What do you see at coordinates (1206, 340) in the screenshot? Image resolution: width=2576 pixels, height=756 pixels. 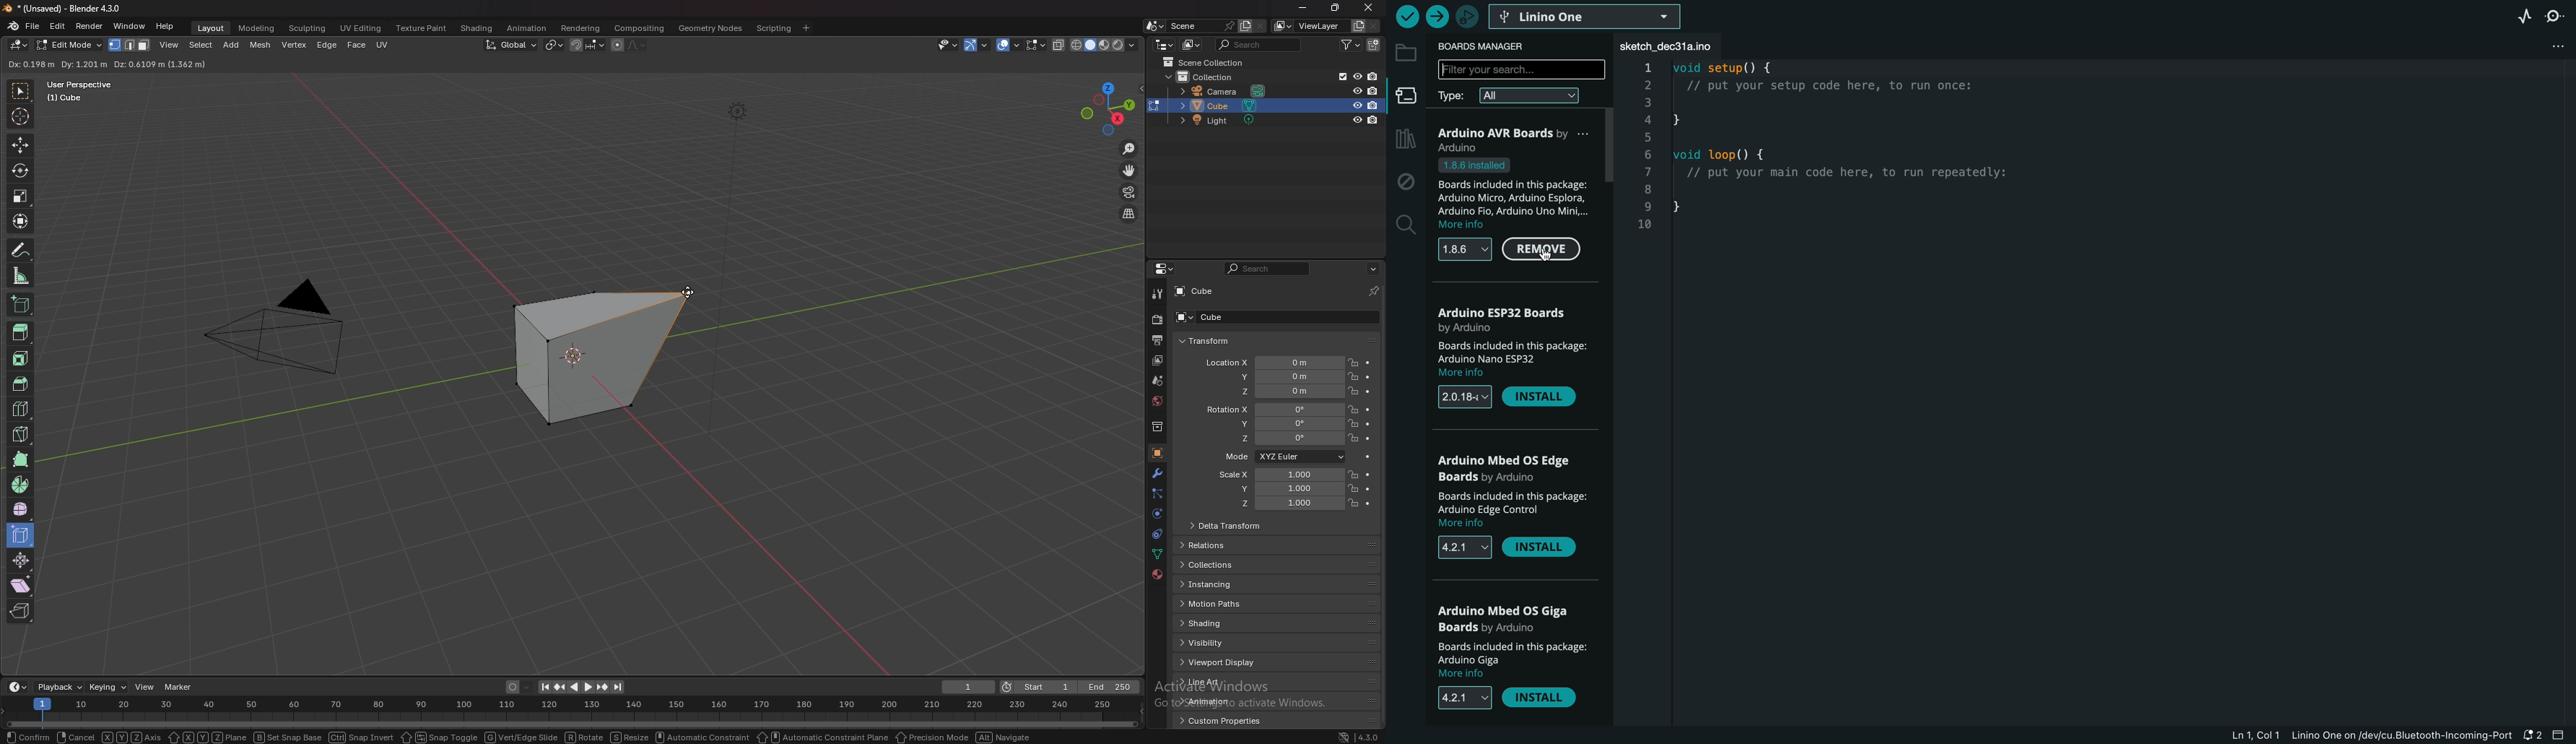 I see `transform` at bounding box center [1206, 340].